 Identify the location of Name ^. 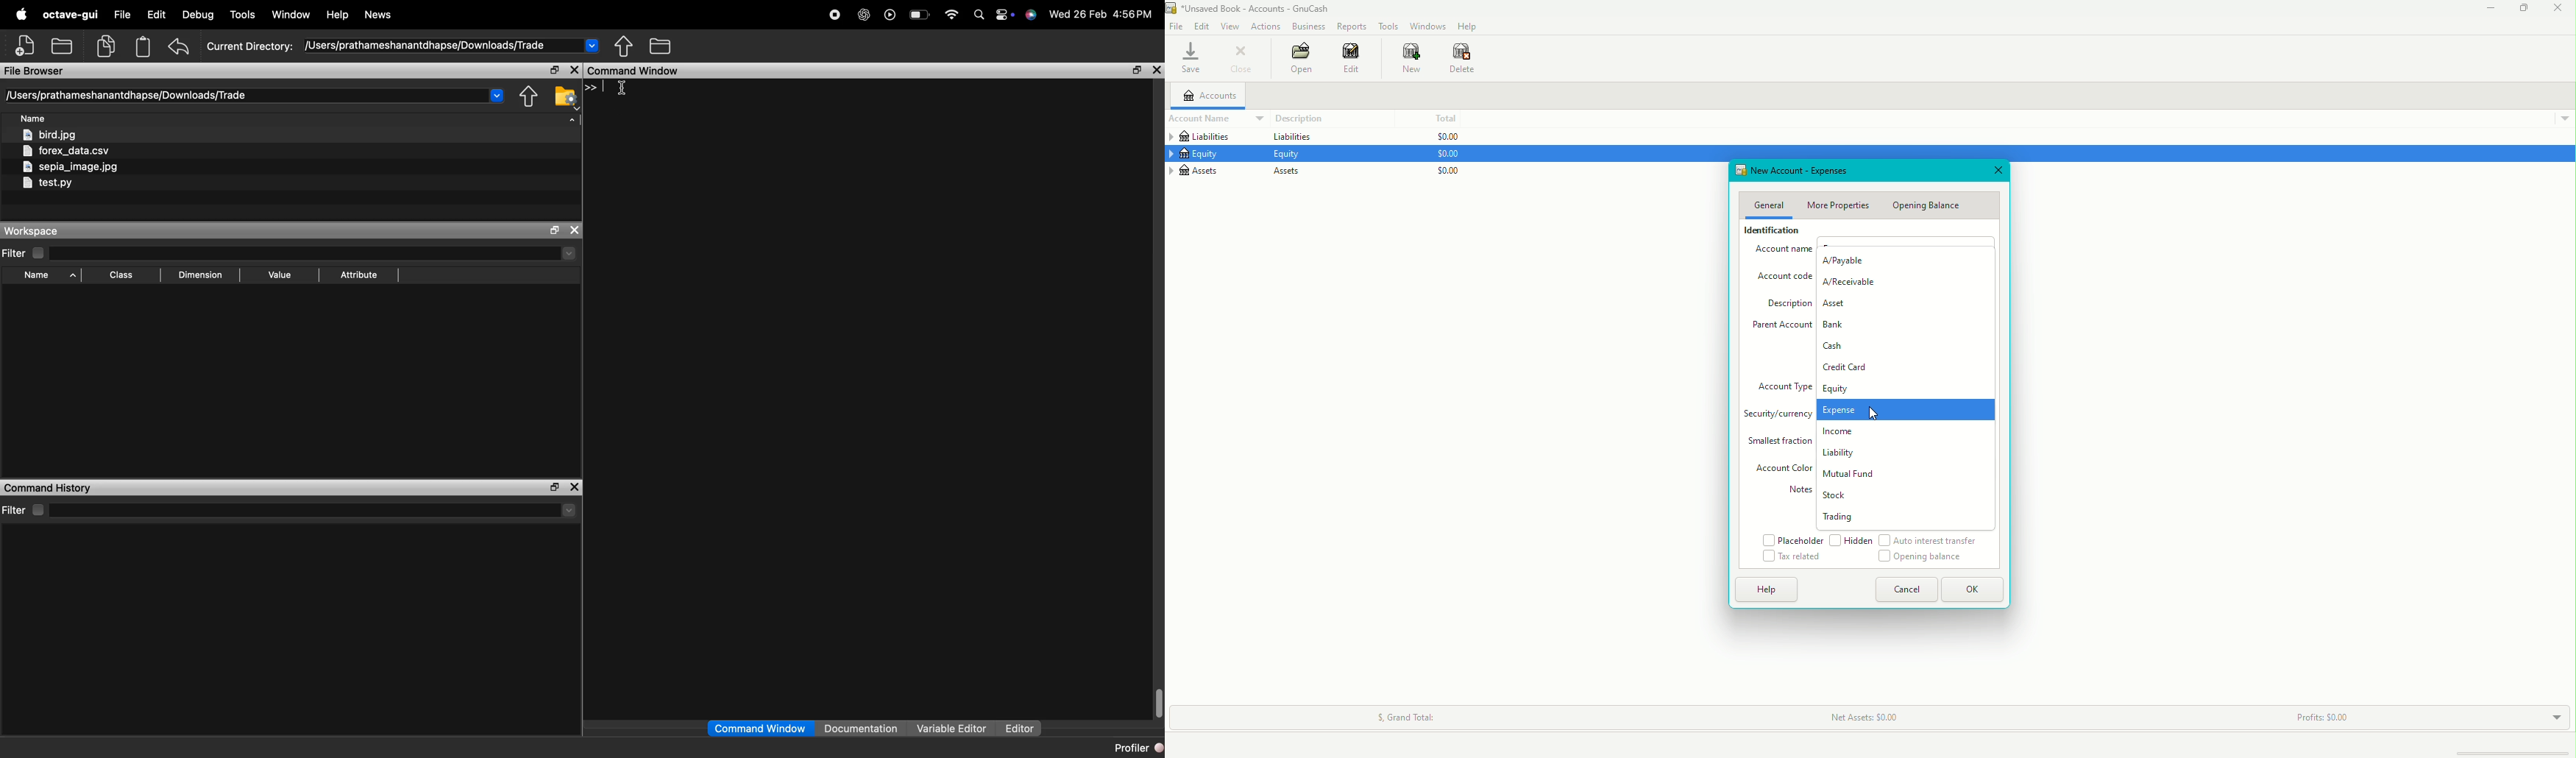
(50, 274).